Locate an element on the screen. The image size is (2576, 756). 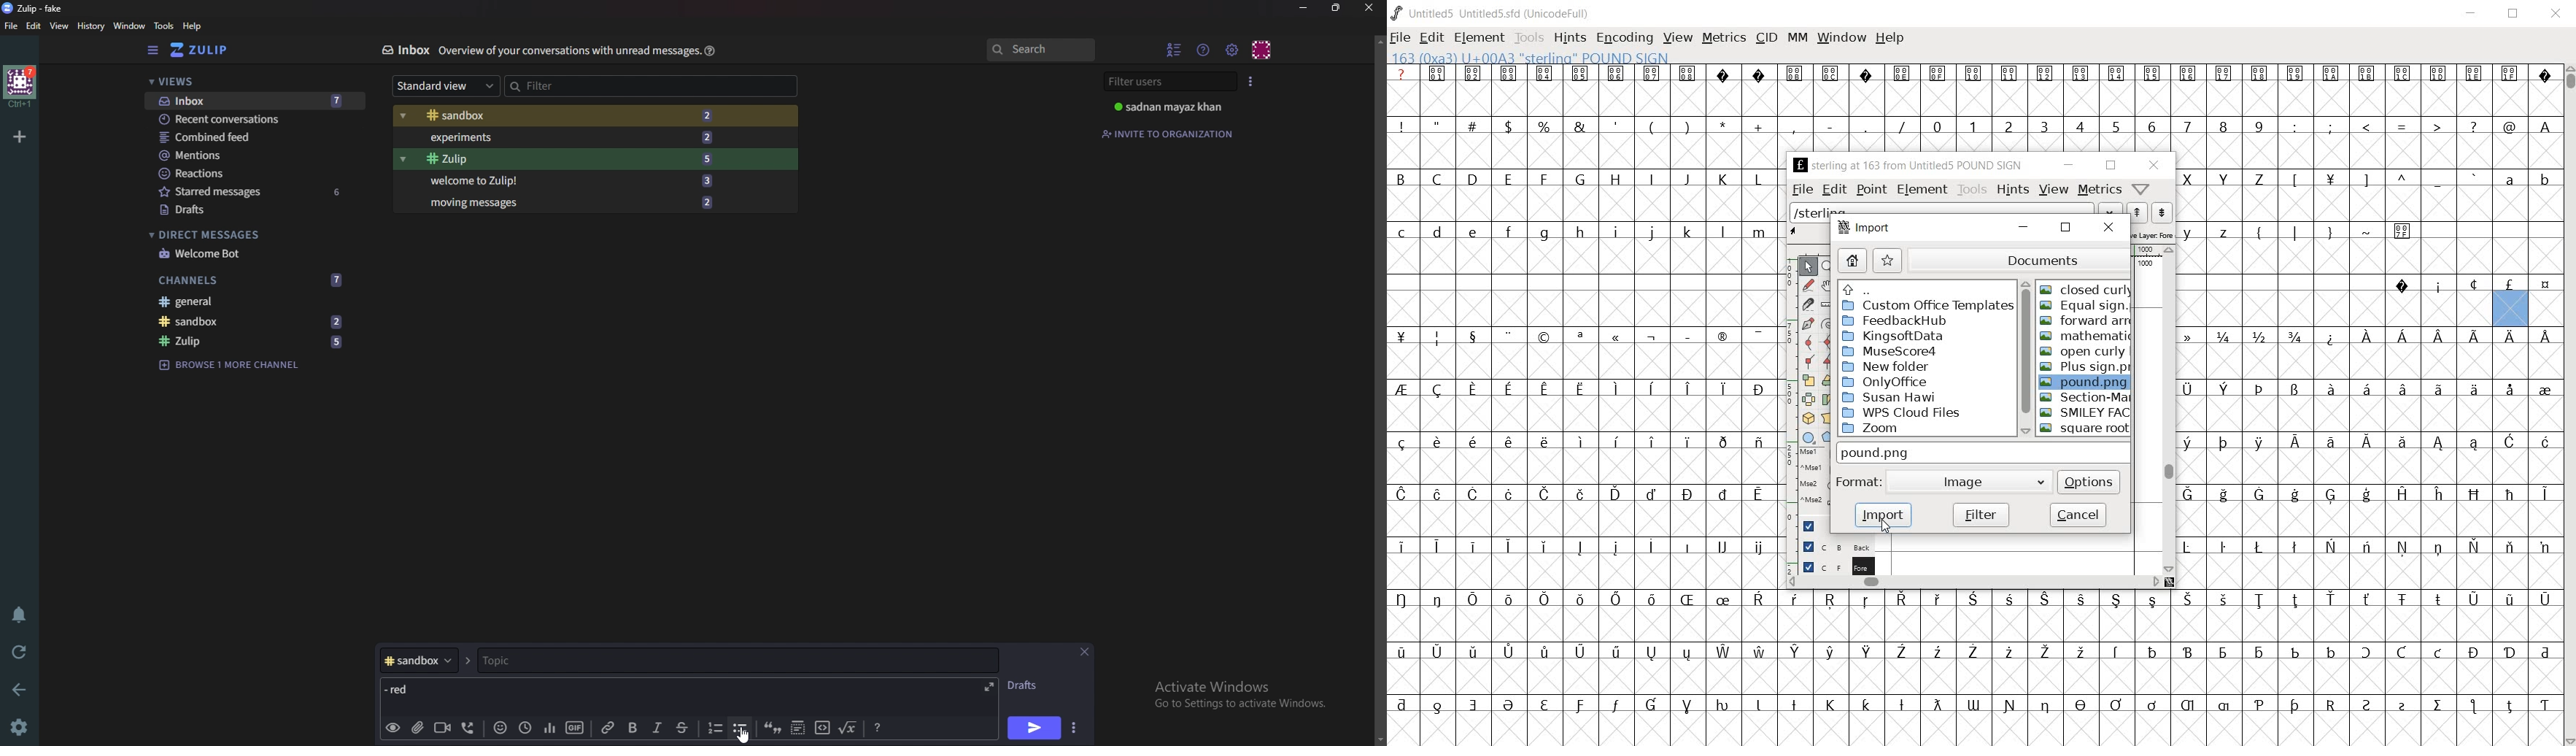
User list style is located at coordinates (1251, 81).